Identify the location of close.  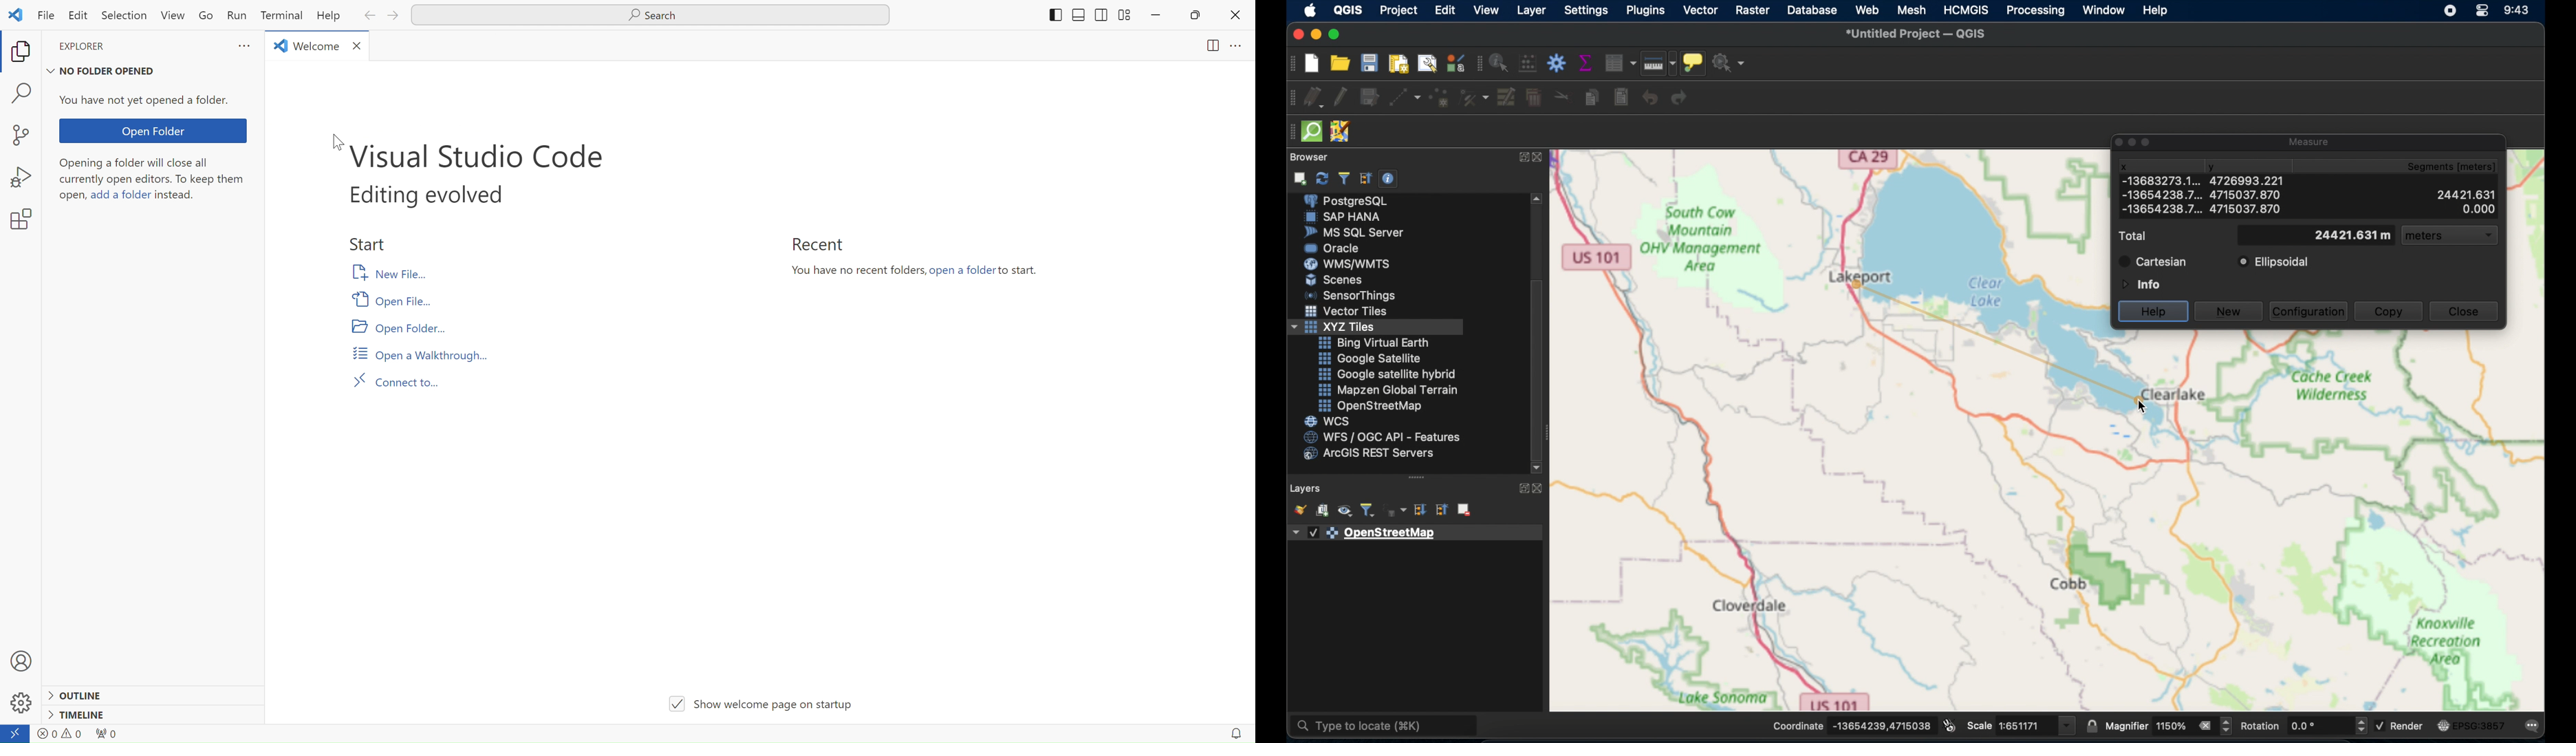
(2464, 311).